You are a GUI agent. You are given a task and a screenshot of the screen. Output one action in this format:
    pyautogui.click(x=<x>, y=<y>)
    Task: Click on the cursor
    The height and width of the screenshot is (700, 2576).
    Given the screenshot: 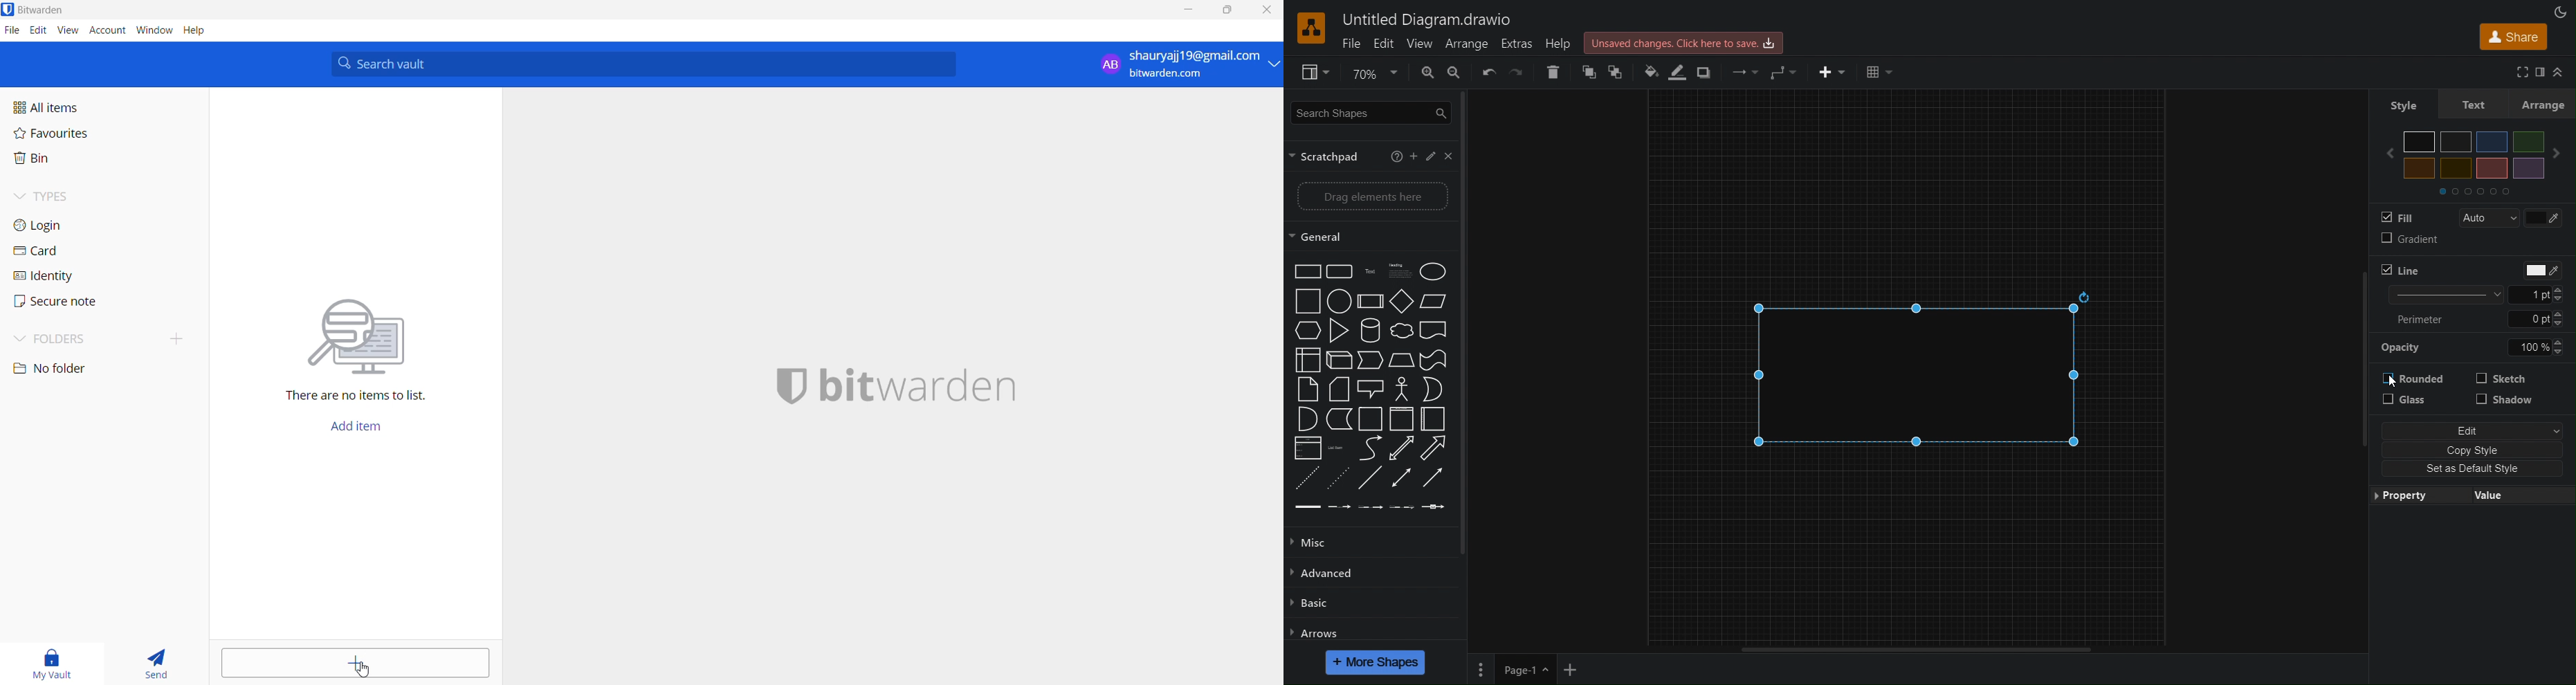 What is the action you would take?
    pyautogui.click(x=364, y=670)
    